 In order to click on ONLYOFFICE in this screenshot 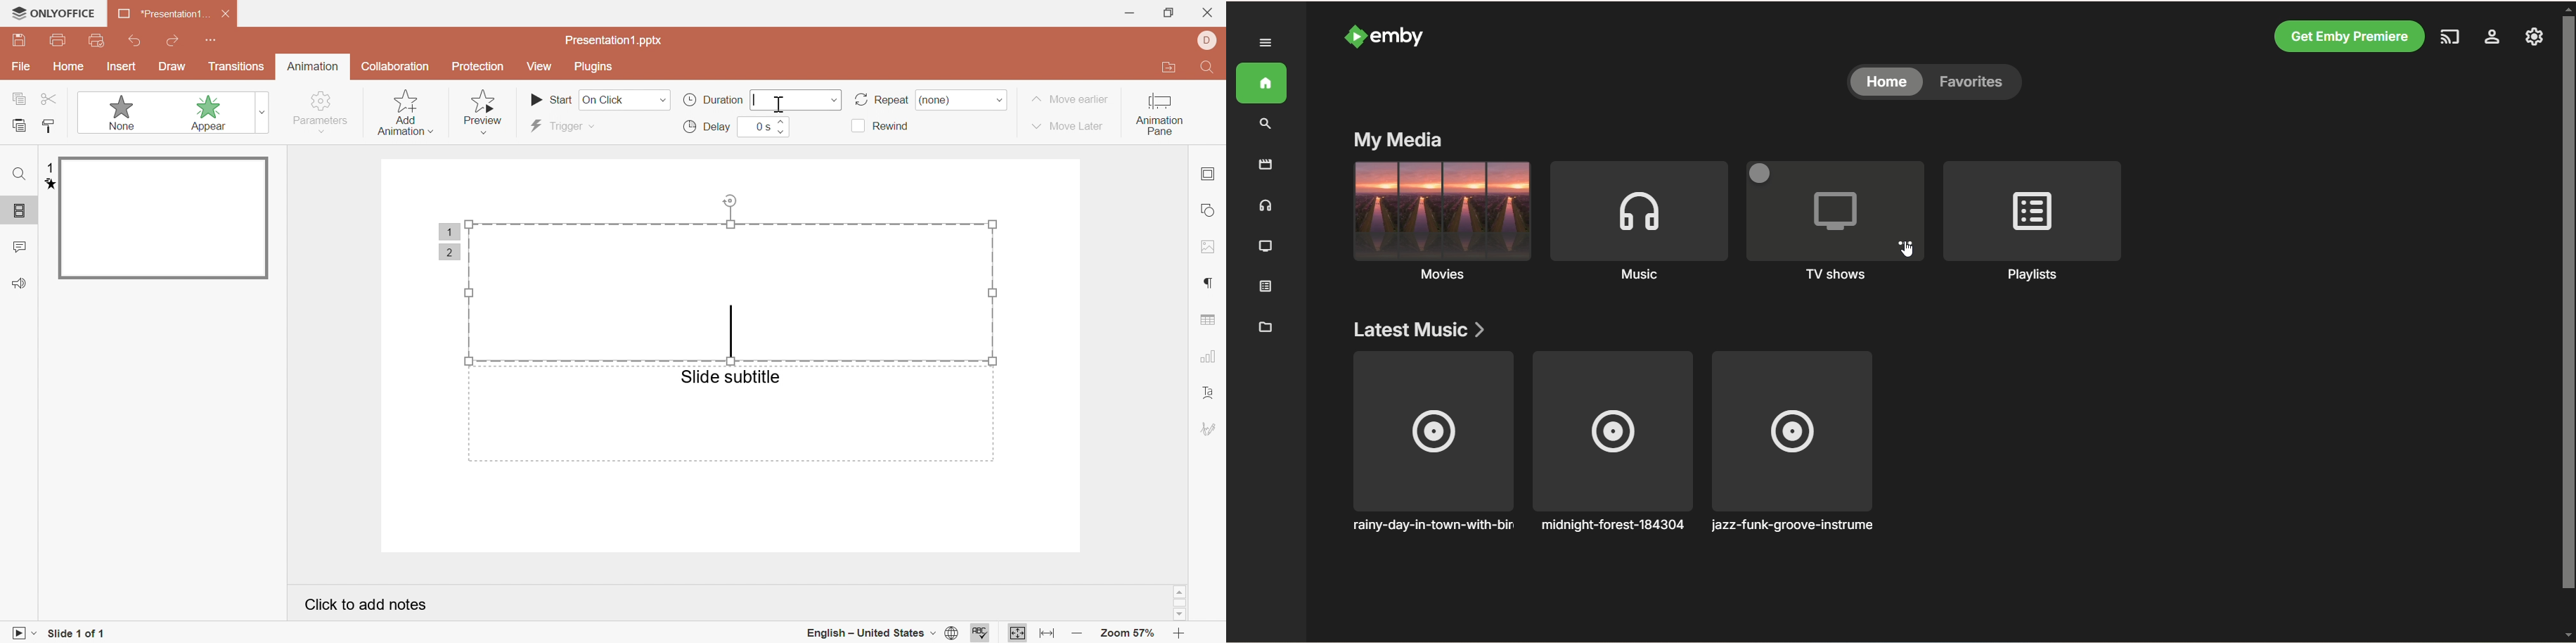, I will do `click(54, 12)`.